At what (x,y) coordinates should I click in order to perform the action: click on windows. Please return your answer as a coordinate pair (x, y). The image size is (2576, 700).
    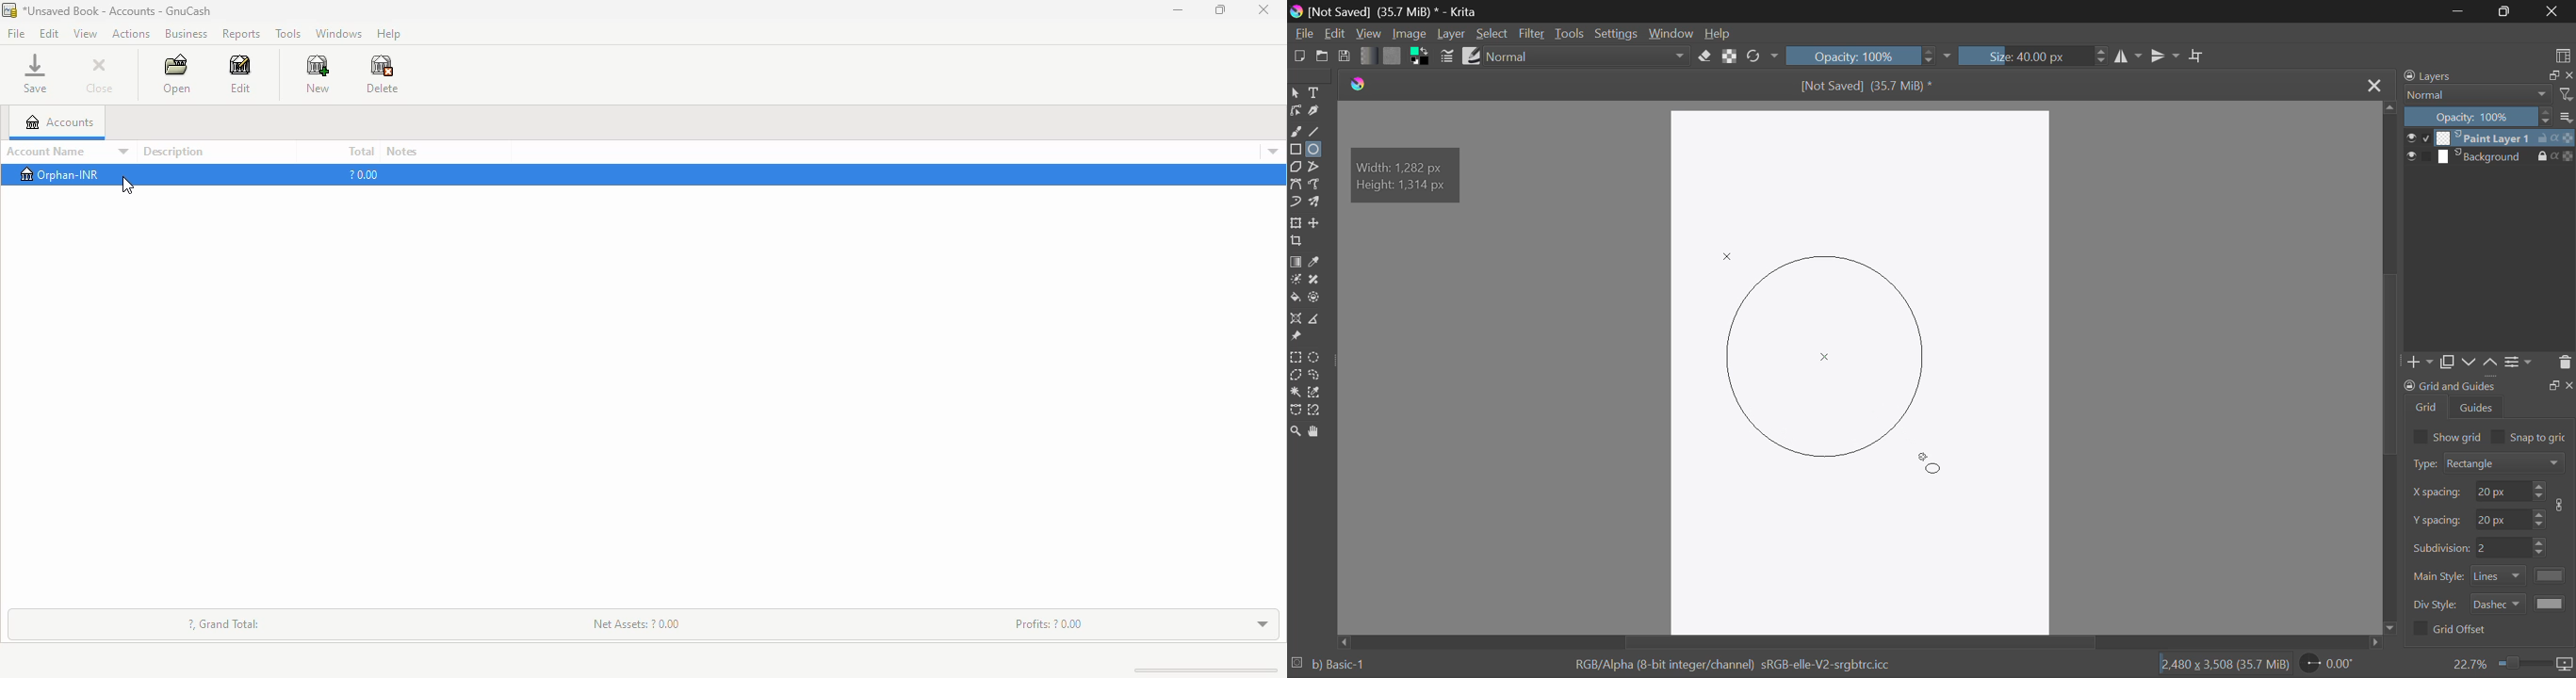
    Looking at the image, I should click on (338, 34).